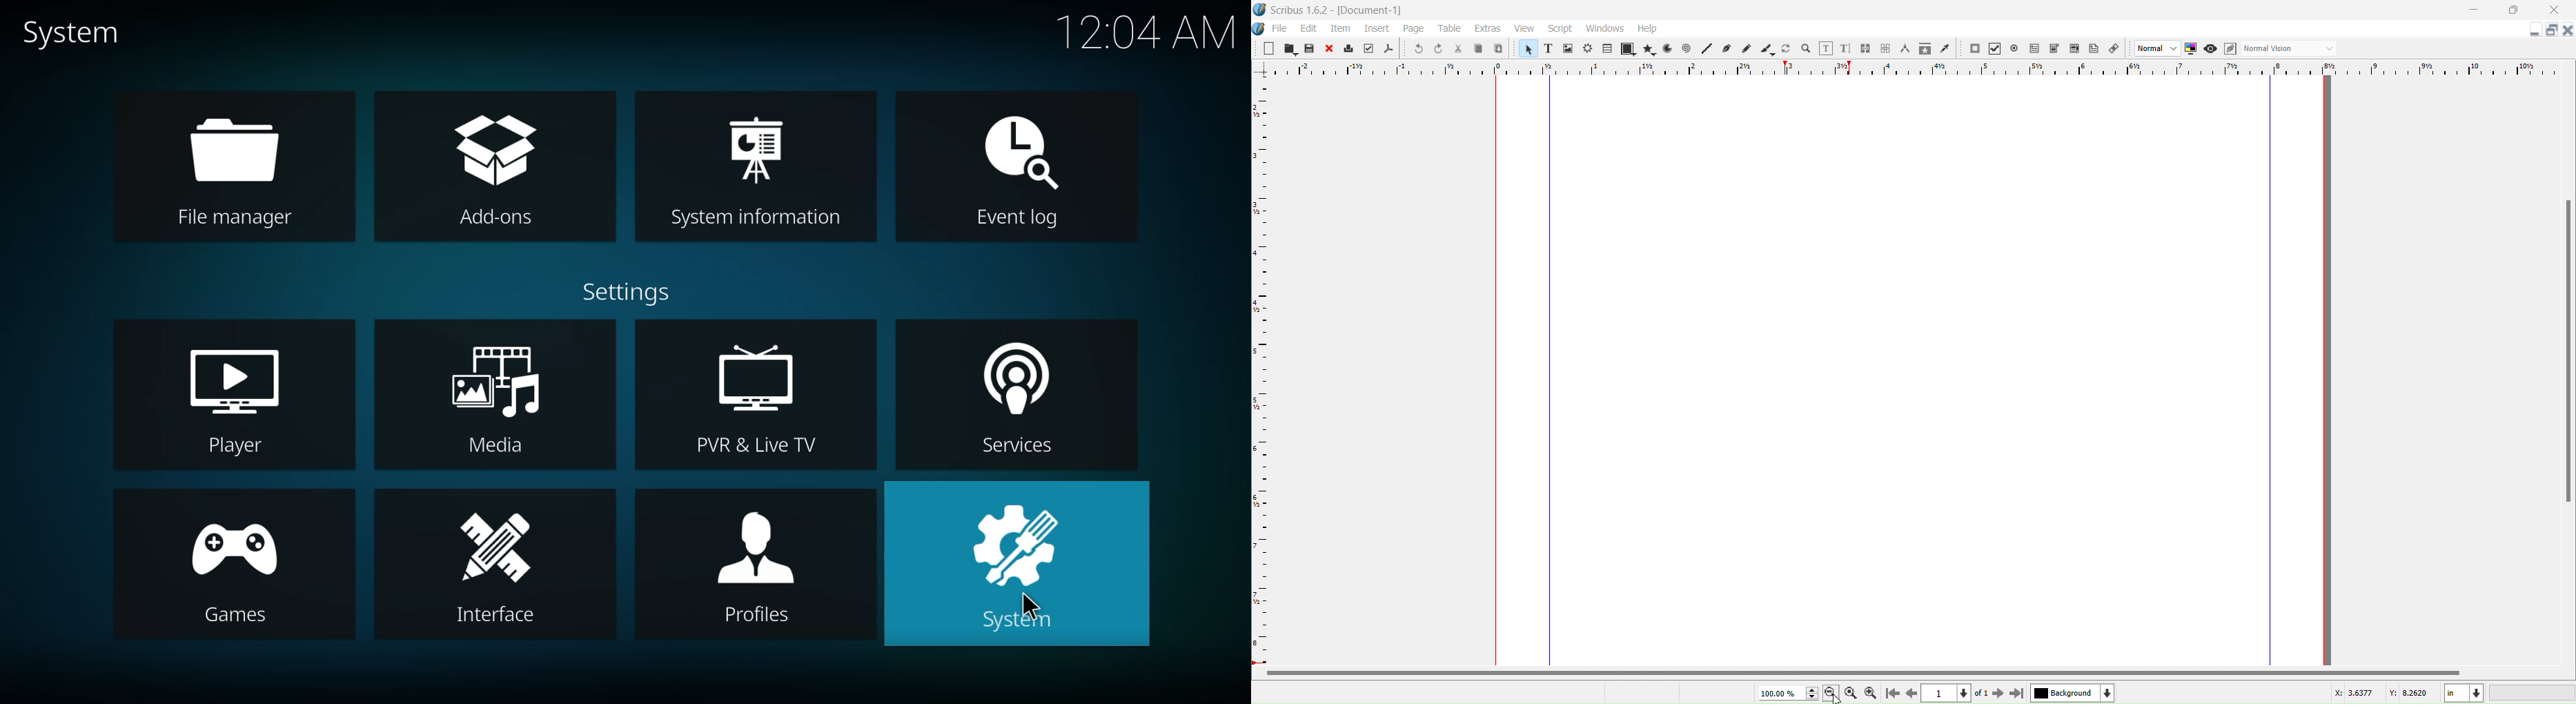 This screenshot has height=728, width=2576. I want to click on Close Document, so click(2568, 31).